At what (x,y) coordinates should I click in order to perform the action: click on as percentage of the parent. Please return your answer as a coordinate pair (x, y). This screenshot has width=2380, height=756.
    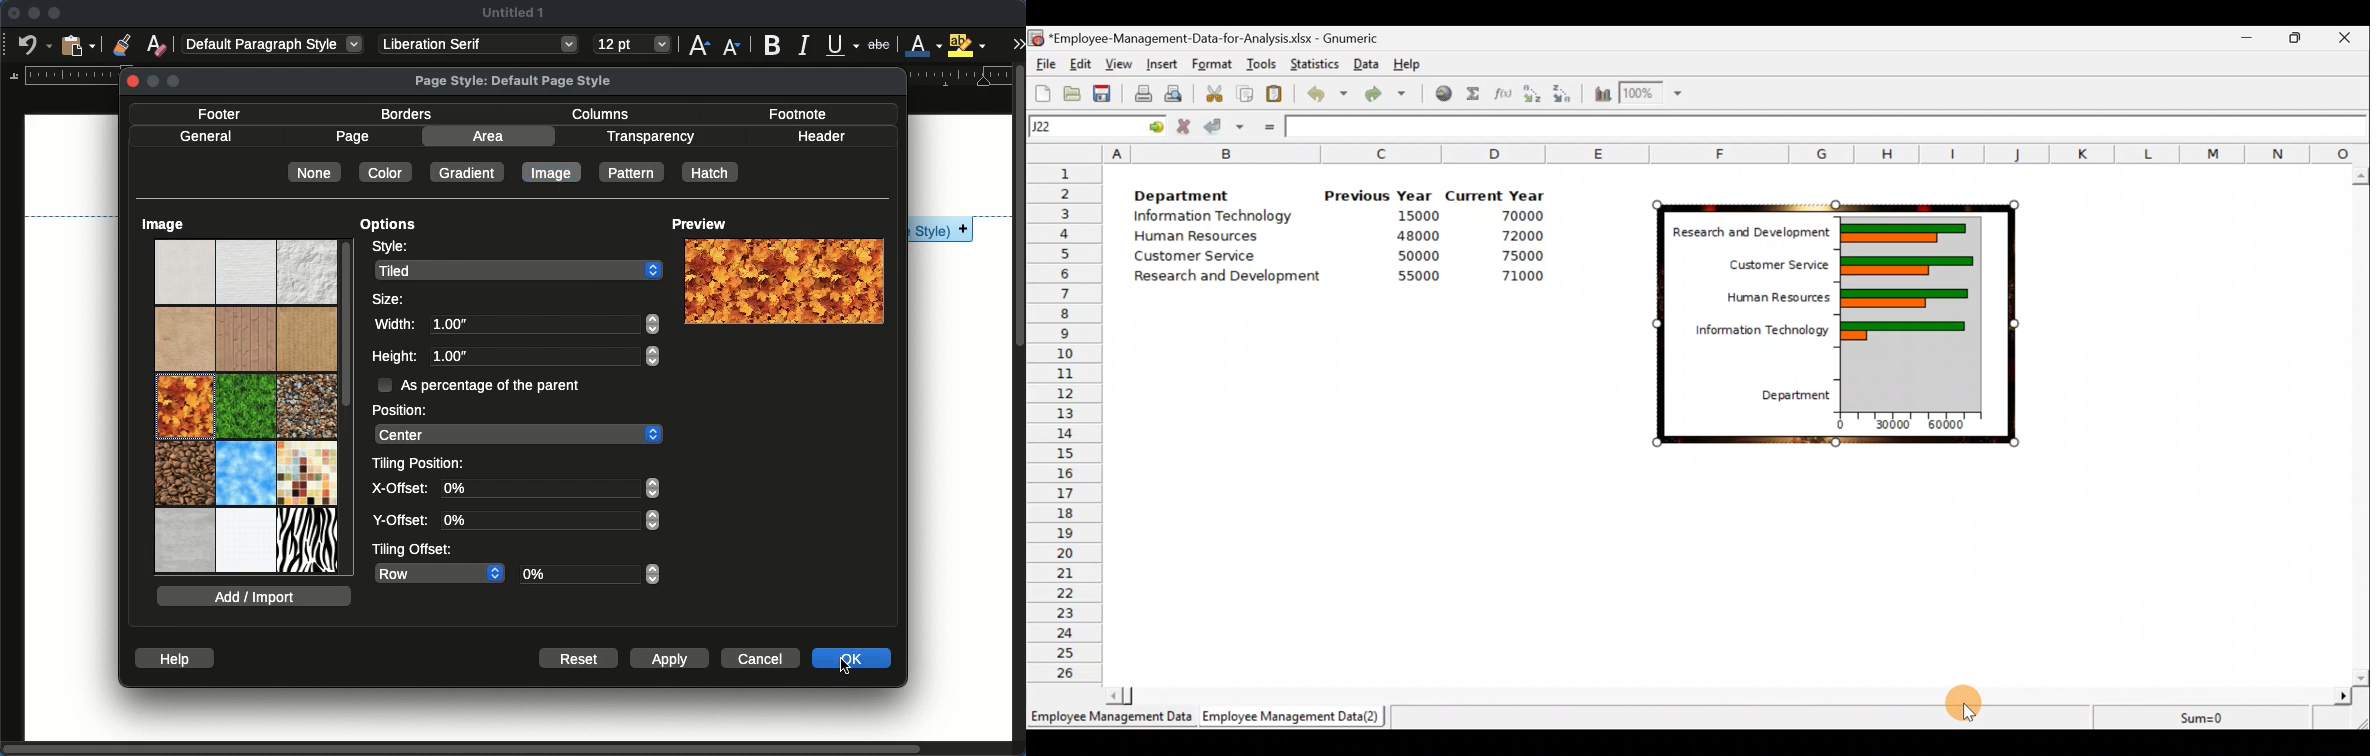
    Looking at the image, I should click on (480, 386).